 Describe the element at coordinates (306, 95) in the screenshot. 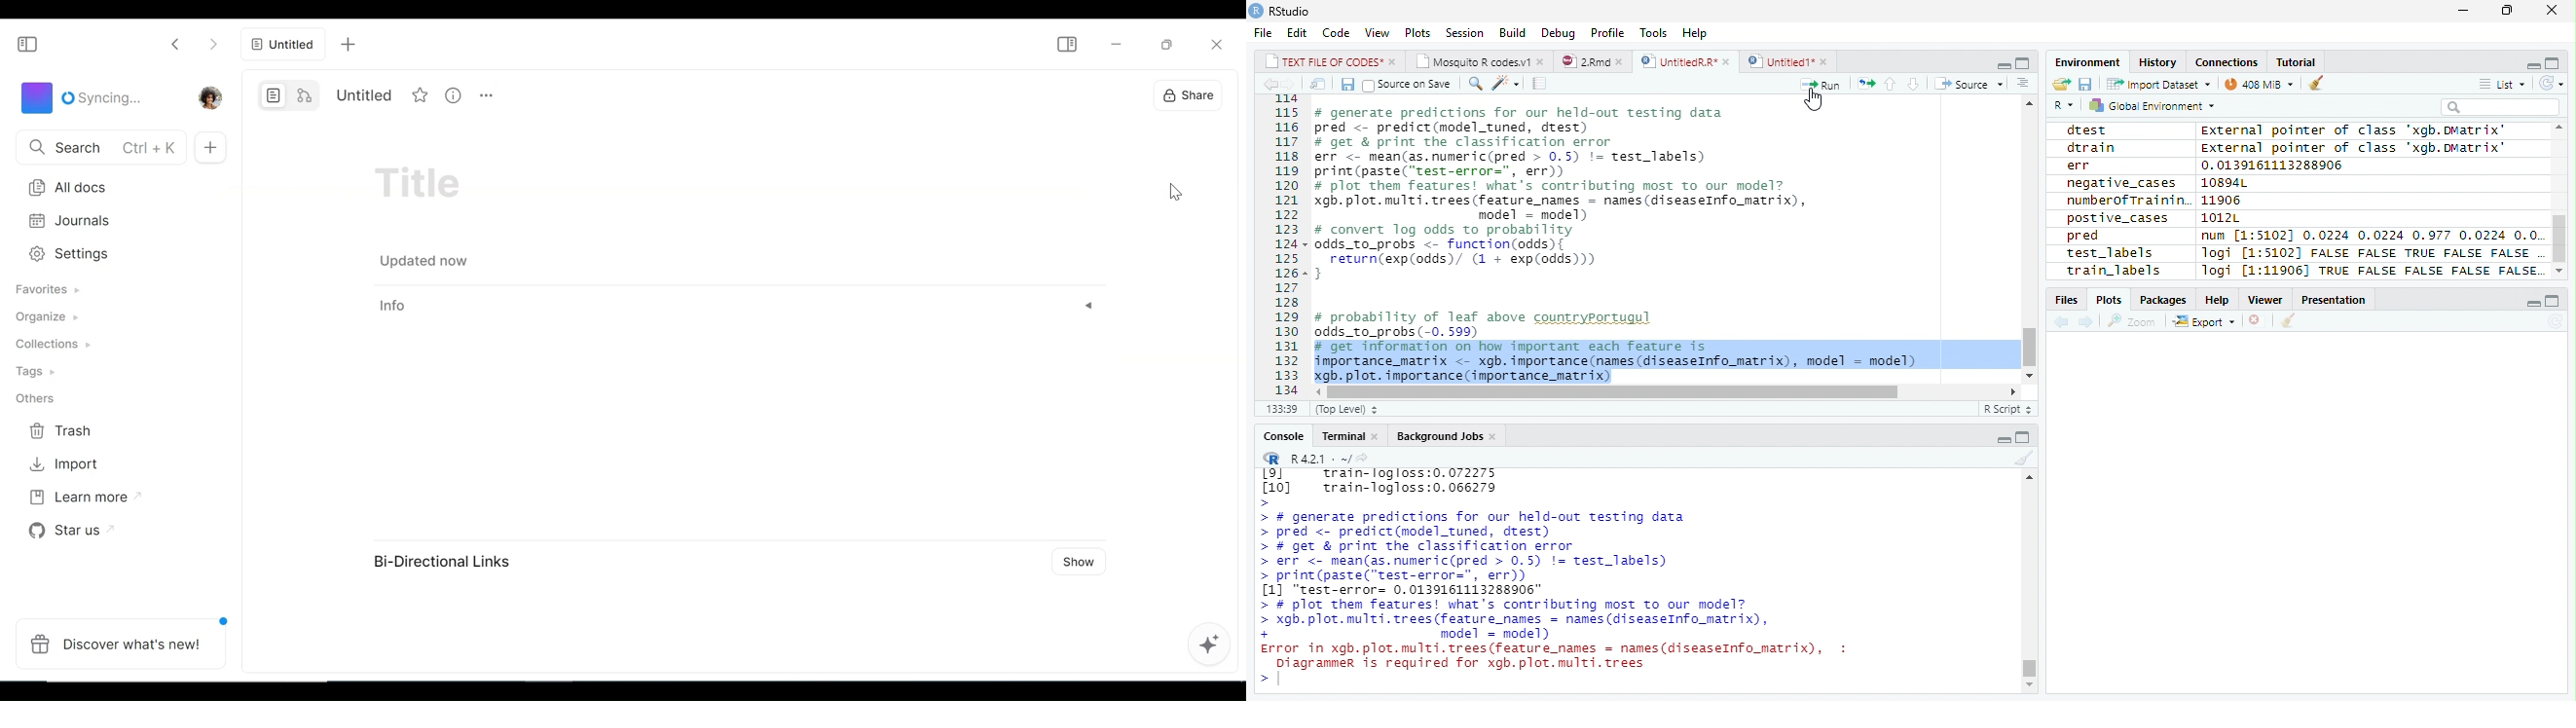

I see `Edgeless mode` at that location.